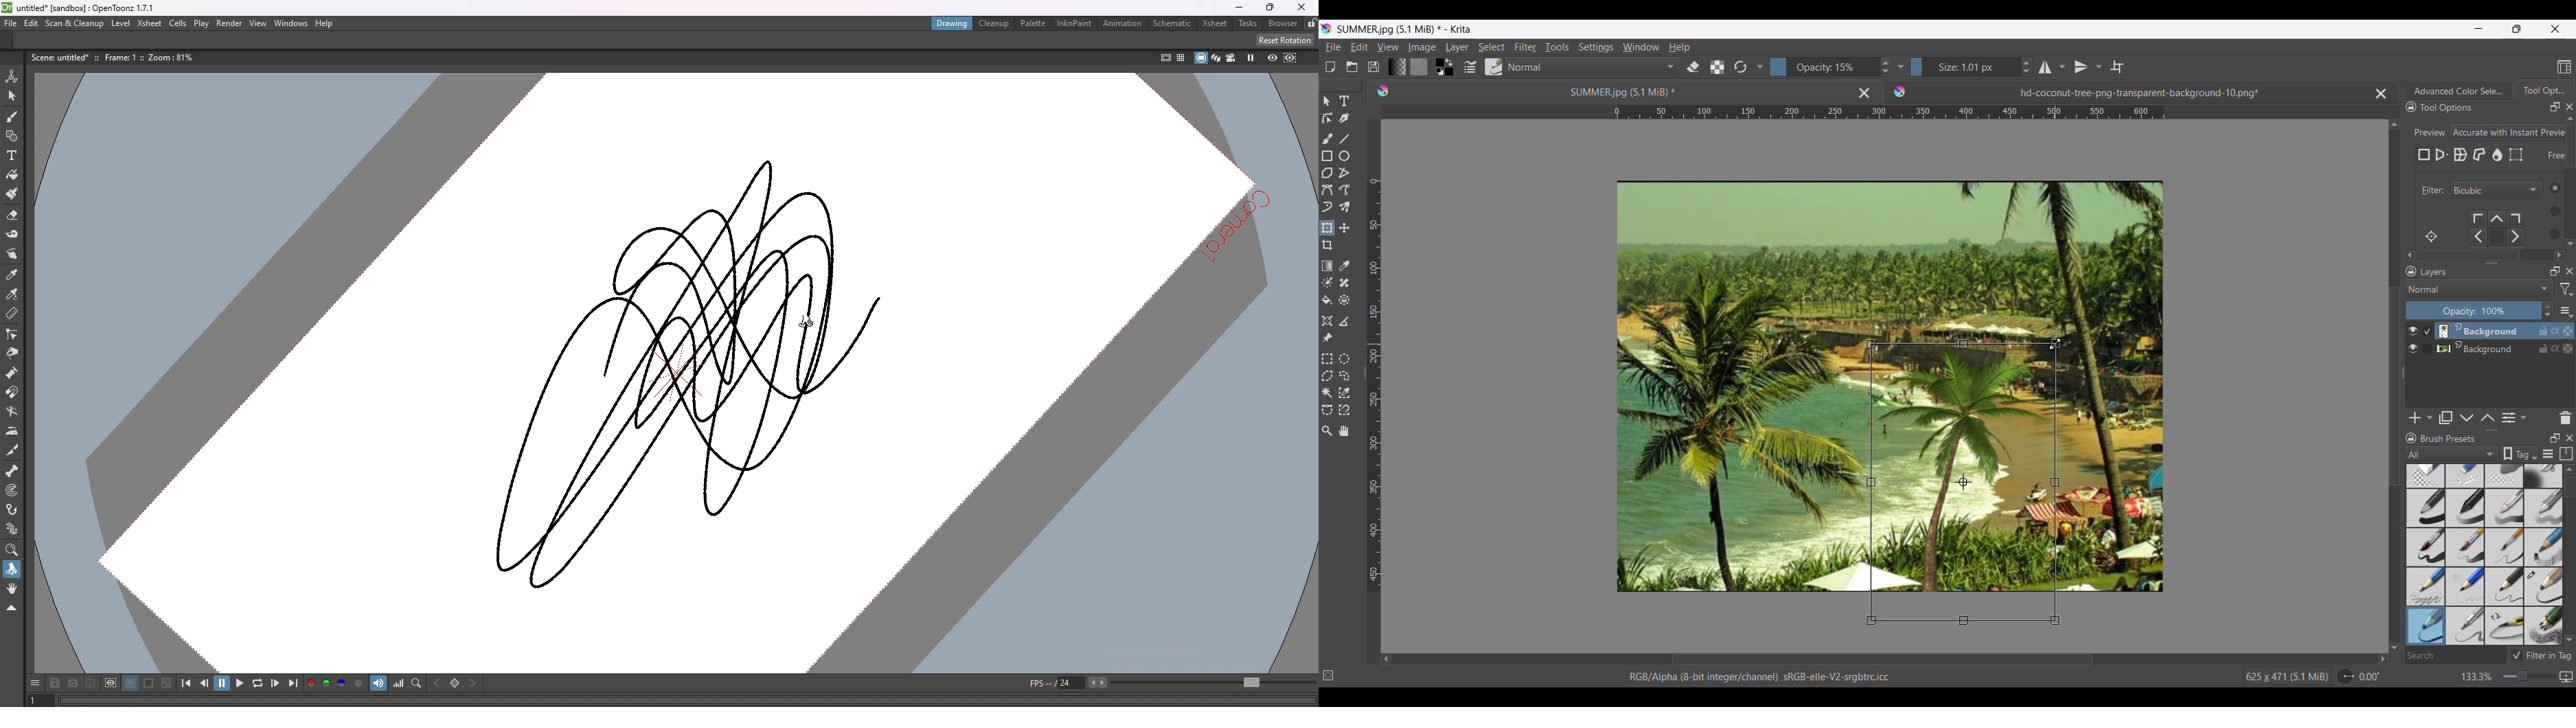 The height and width of the screenshot is (728, 2576). I want to click on Calligraphy, so click(1343, 118).